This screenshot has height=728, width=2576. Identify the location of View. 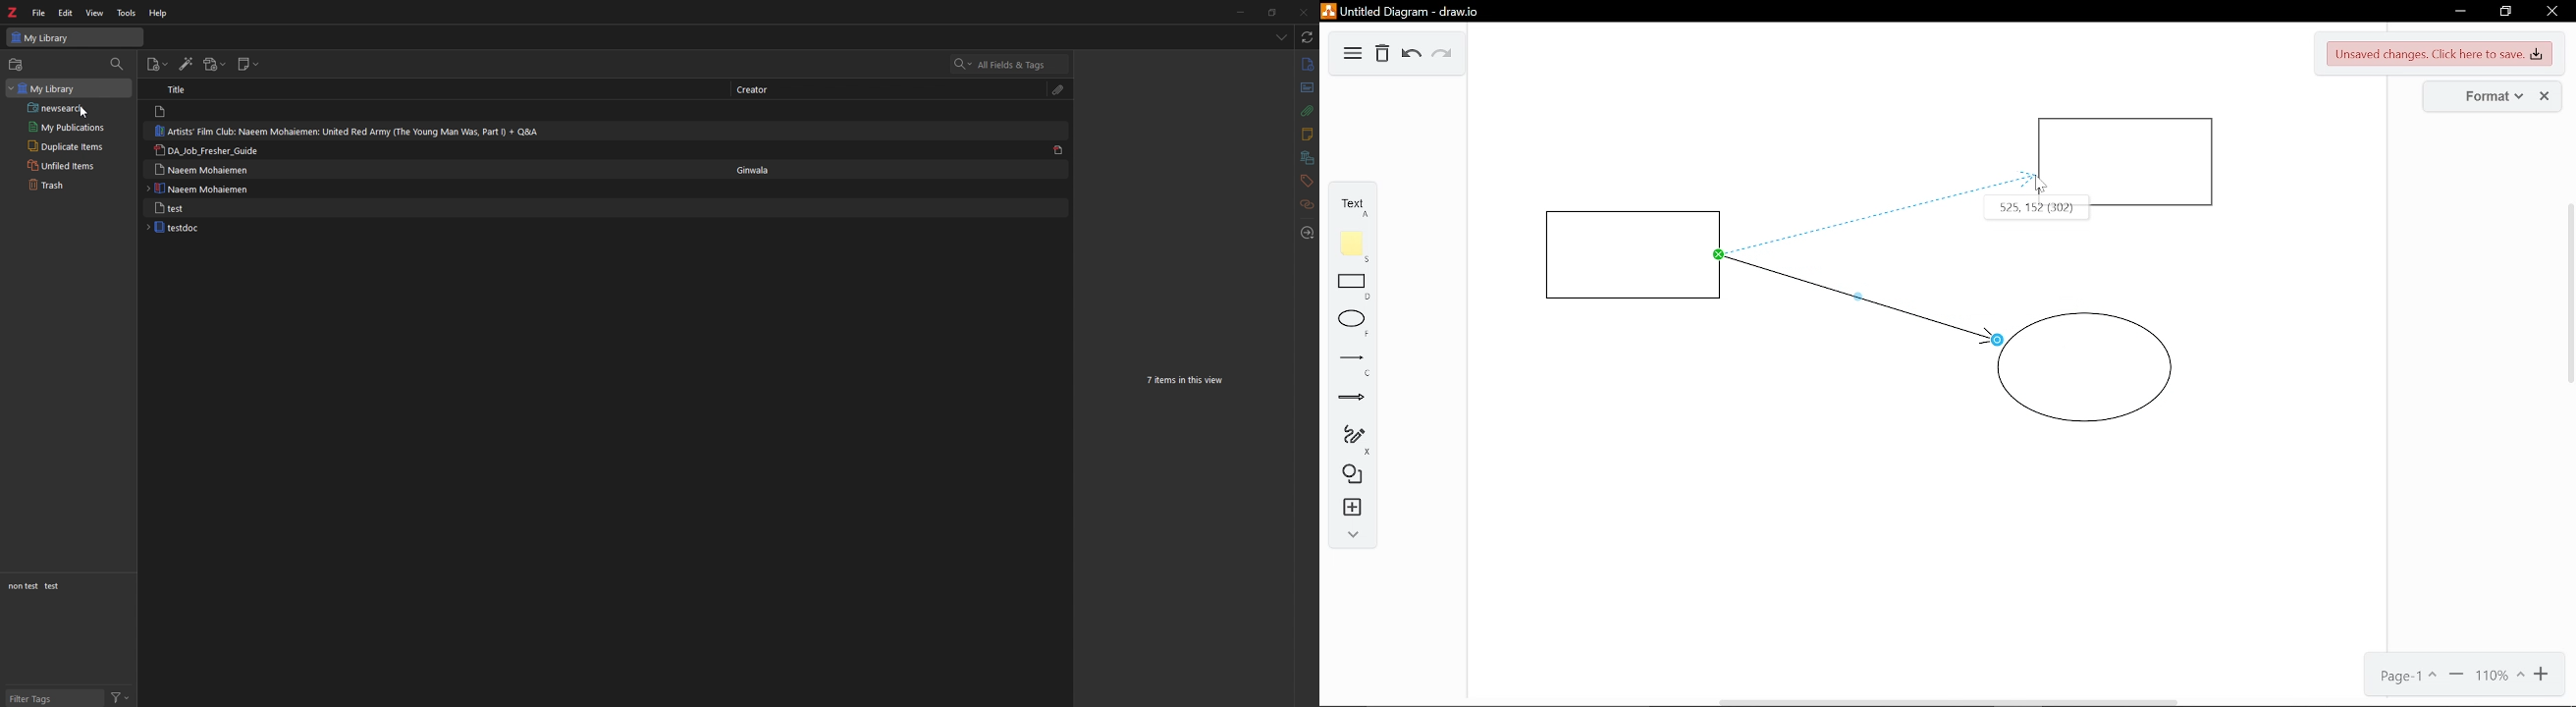
(95, 12).